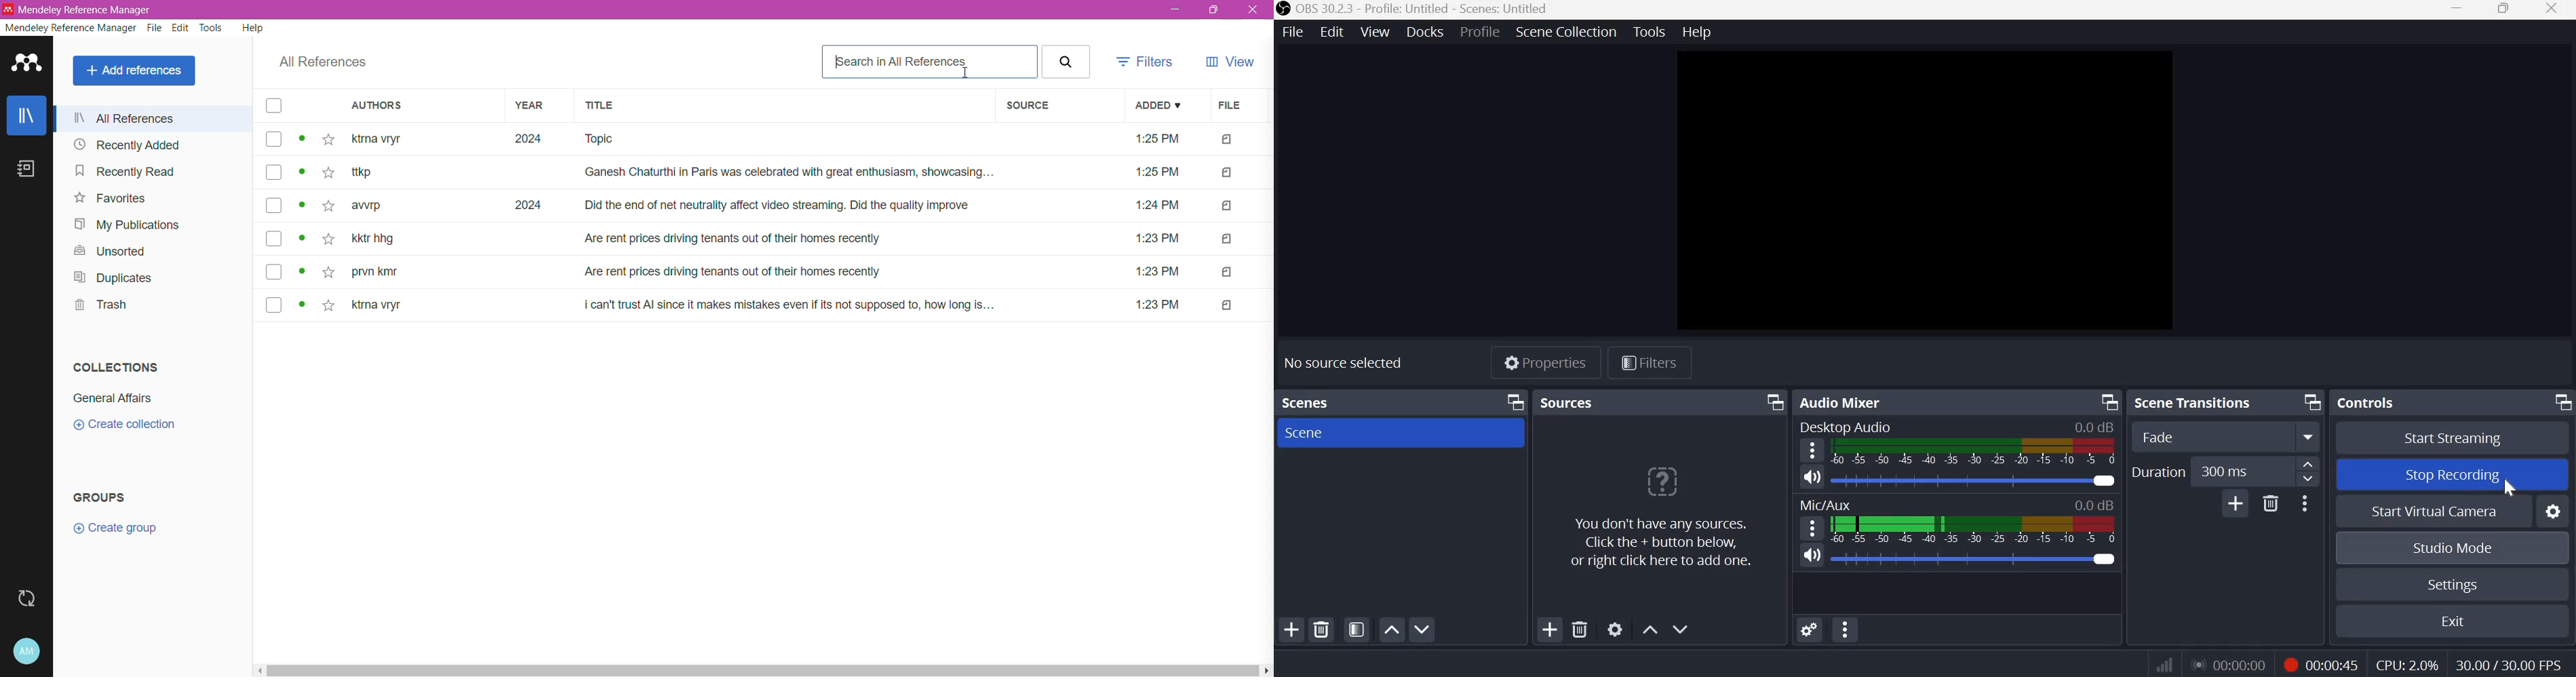  I want to click on select all, so click(275, 108).